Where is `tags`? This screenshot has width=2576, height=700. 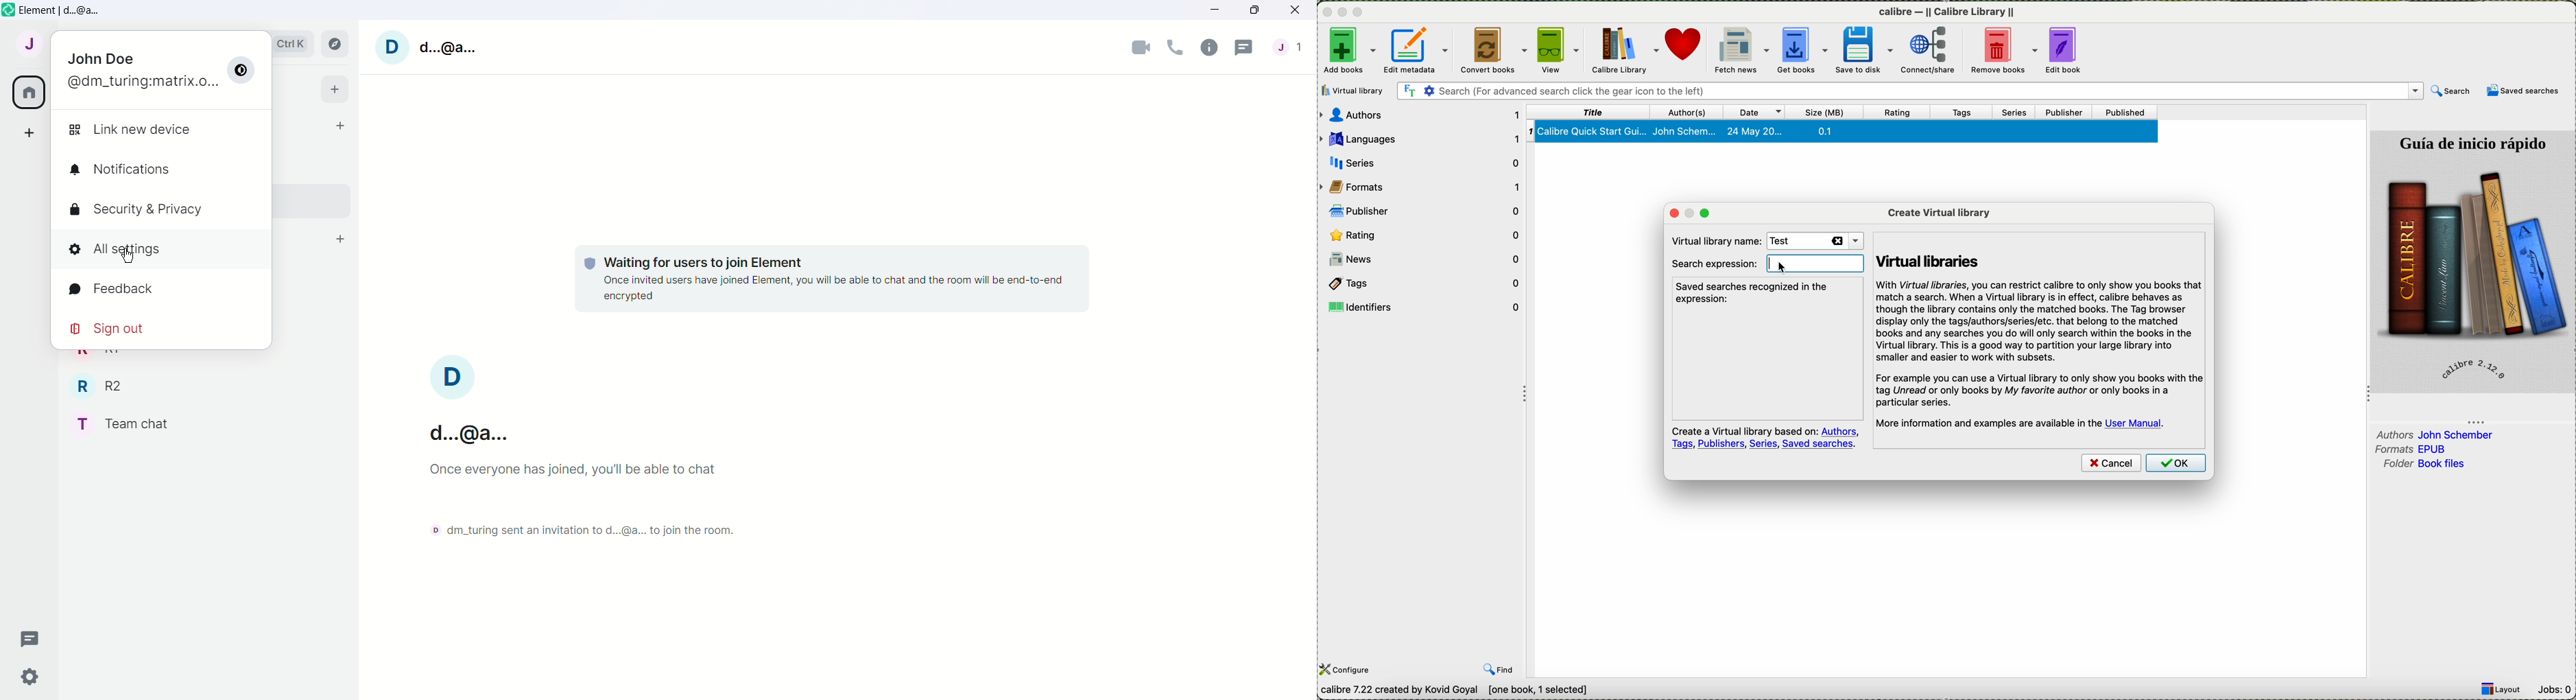
tags is located at coordinates (1424, 284).